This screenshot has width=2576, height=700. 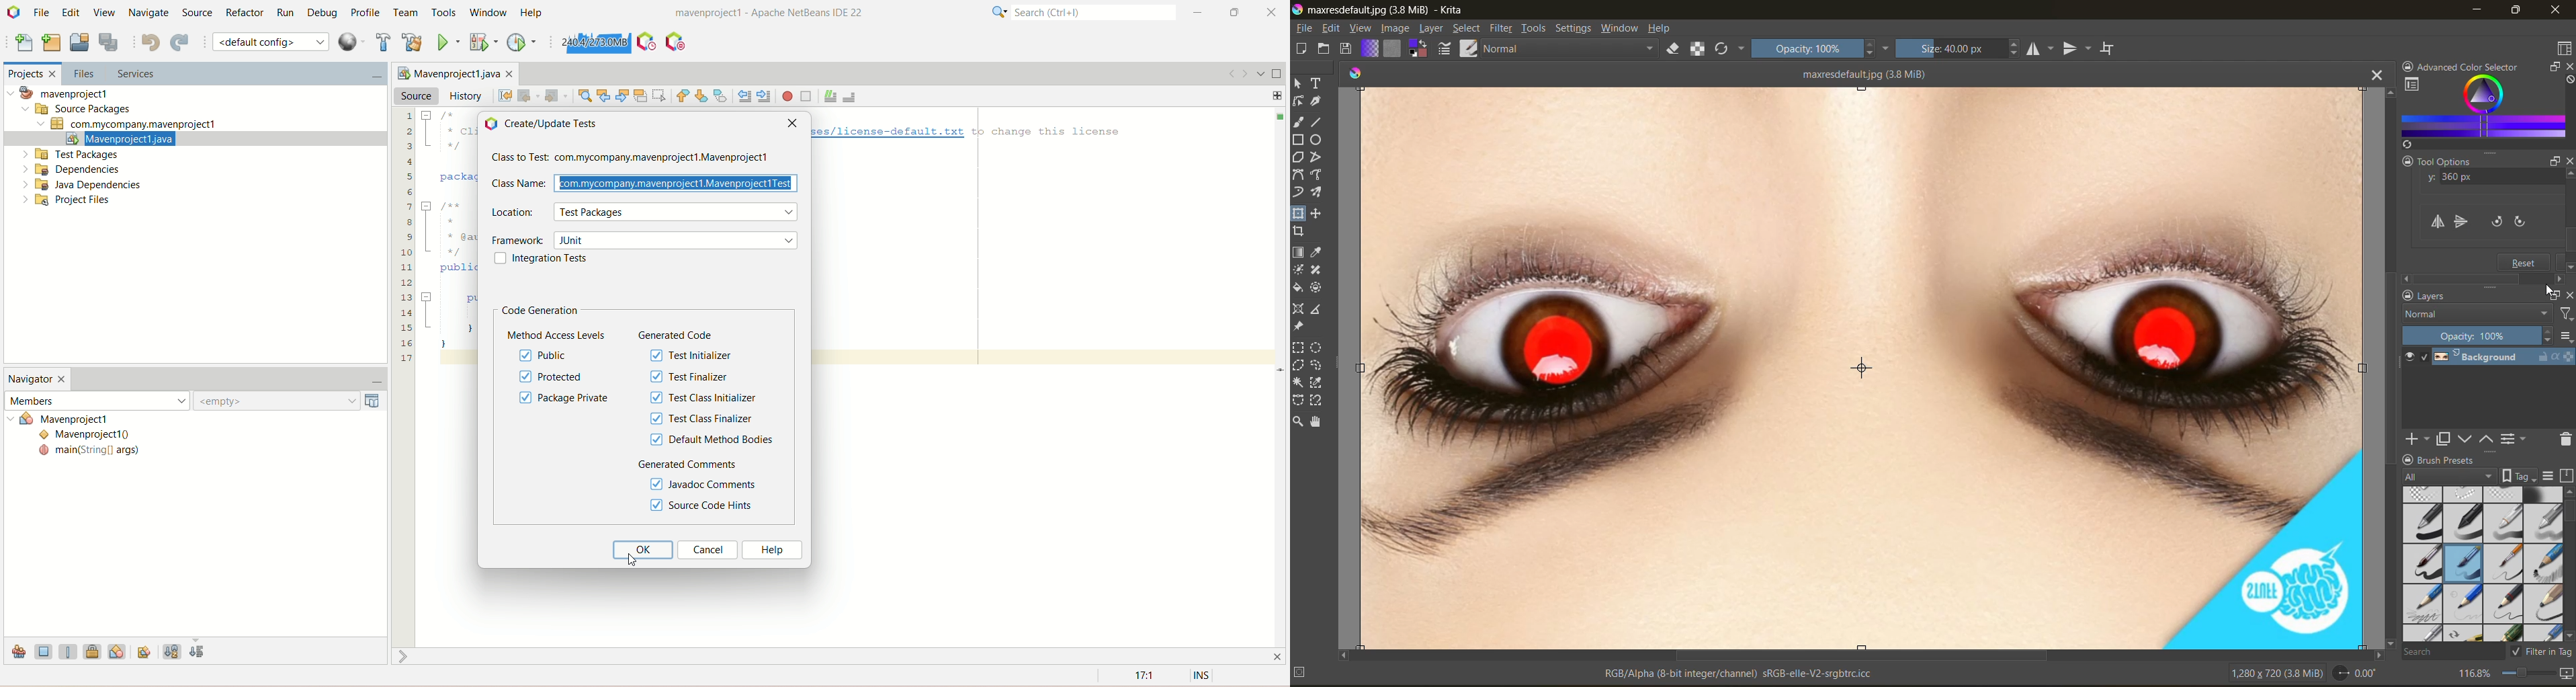 What do you see at coordinates (2483, 564) in the screenshot?
I see `brush presets` at bounding box center [2483, 564].